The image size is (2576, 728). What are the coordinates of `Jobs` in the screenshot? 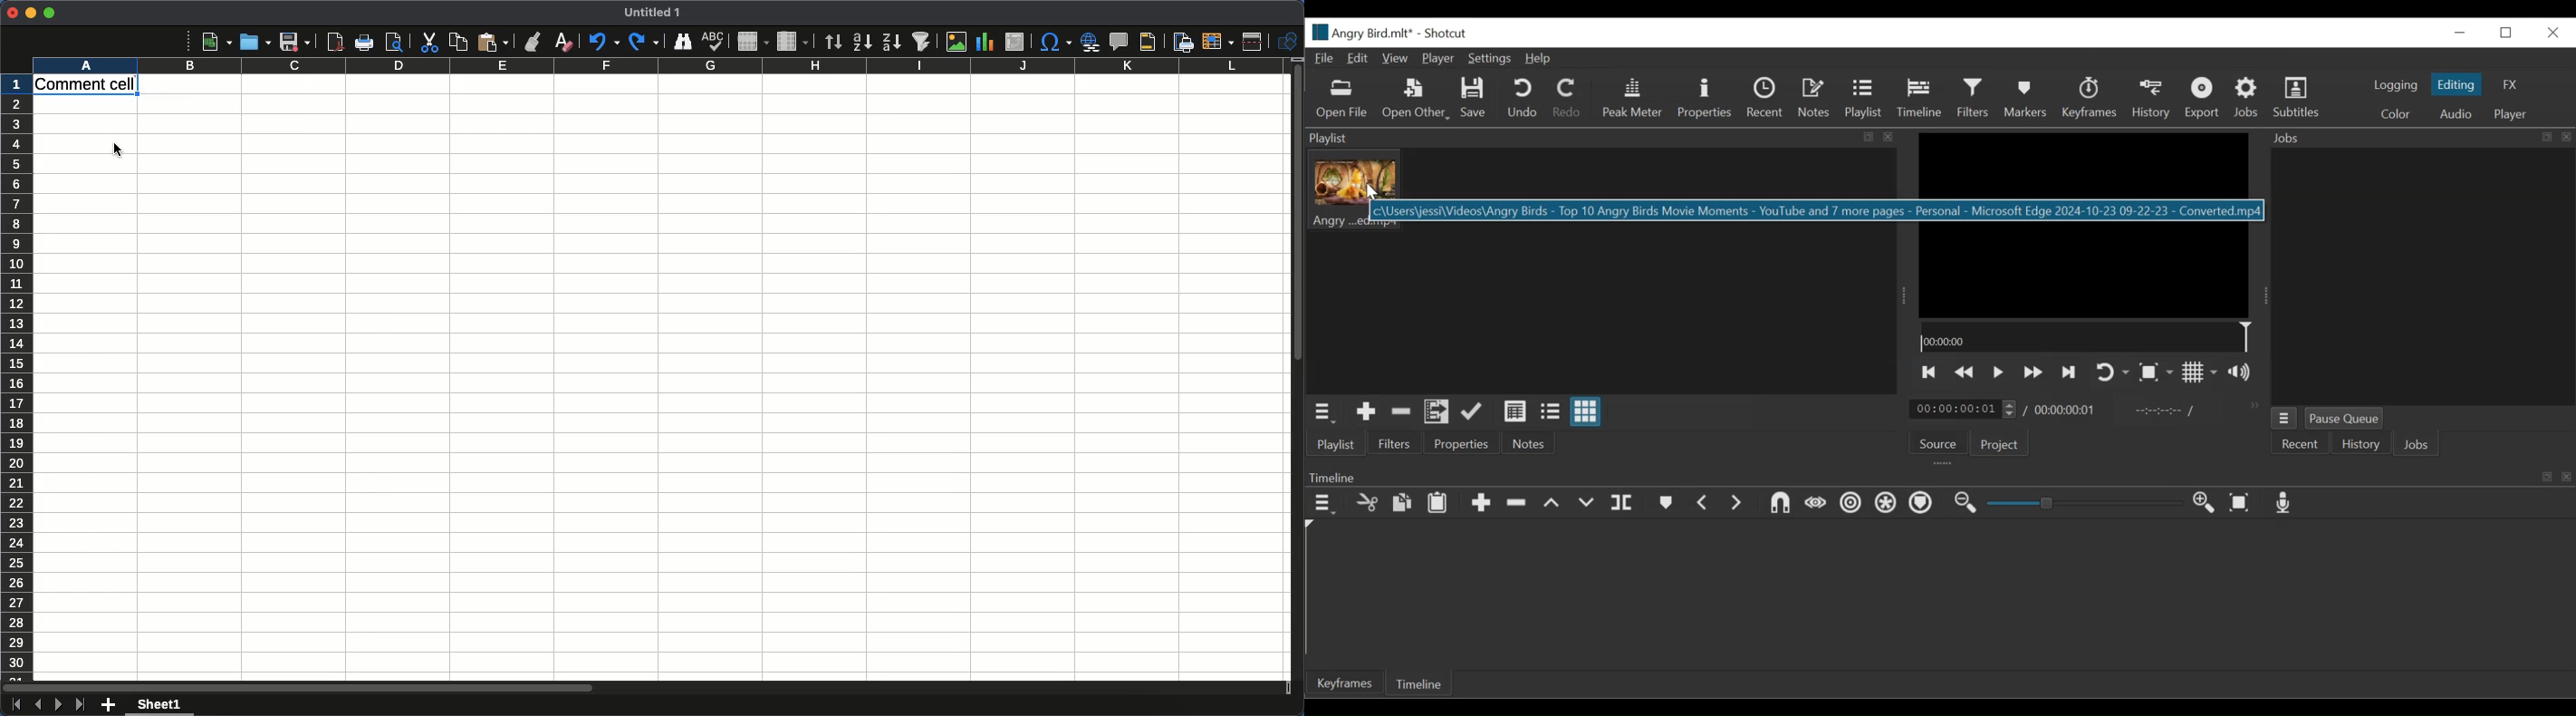 It's located at (2249, 98).